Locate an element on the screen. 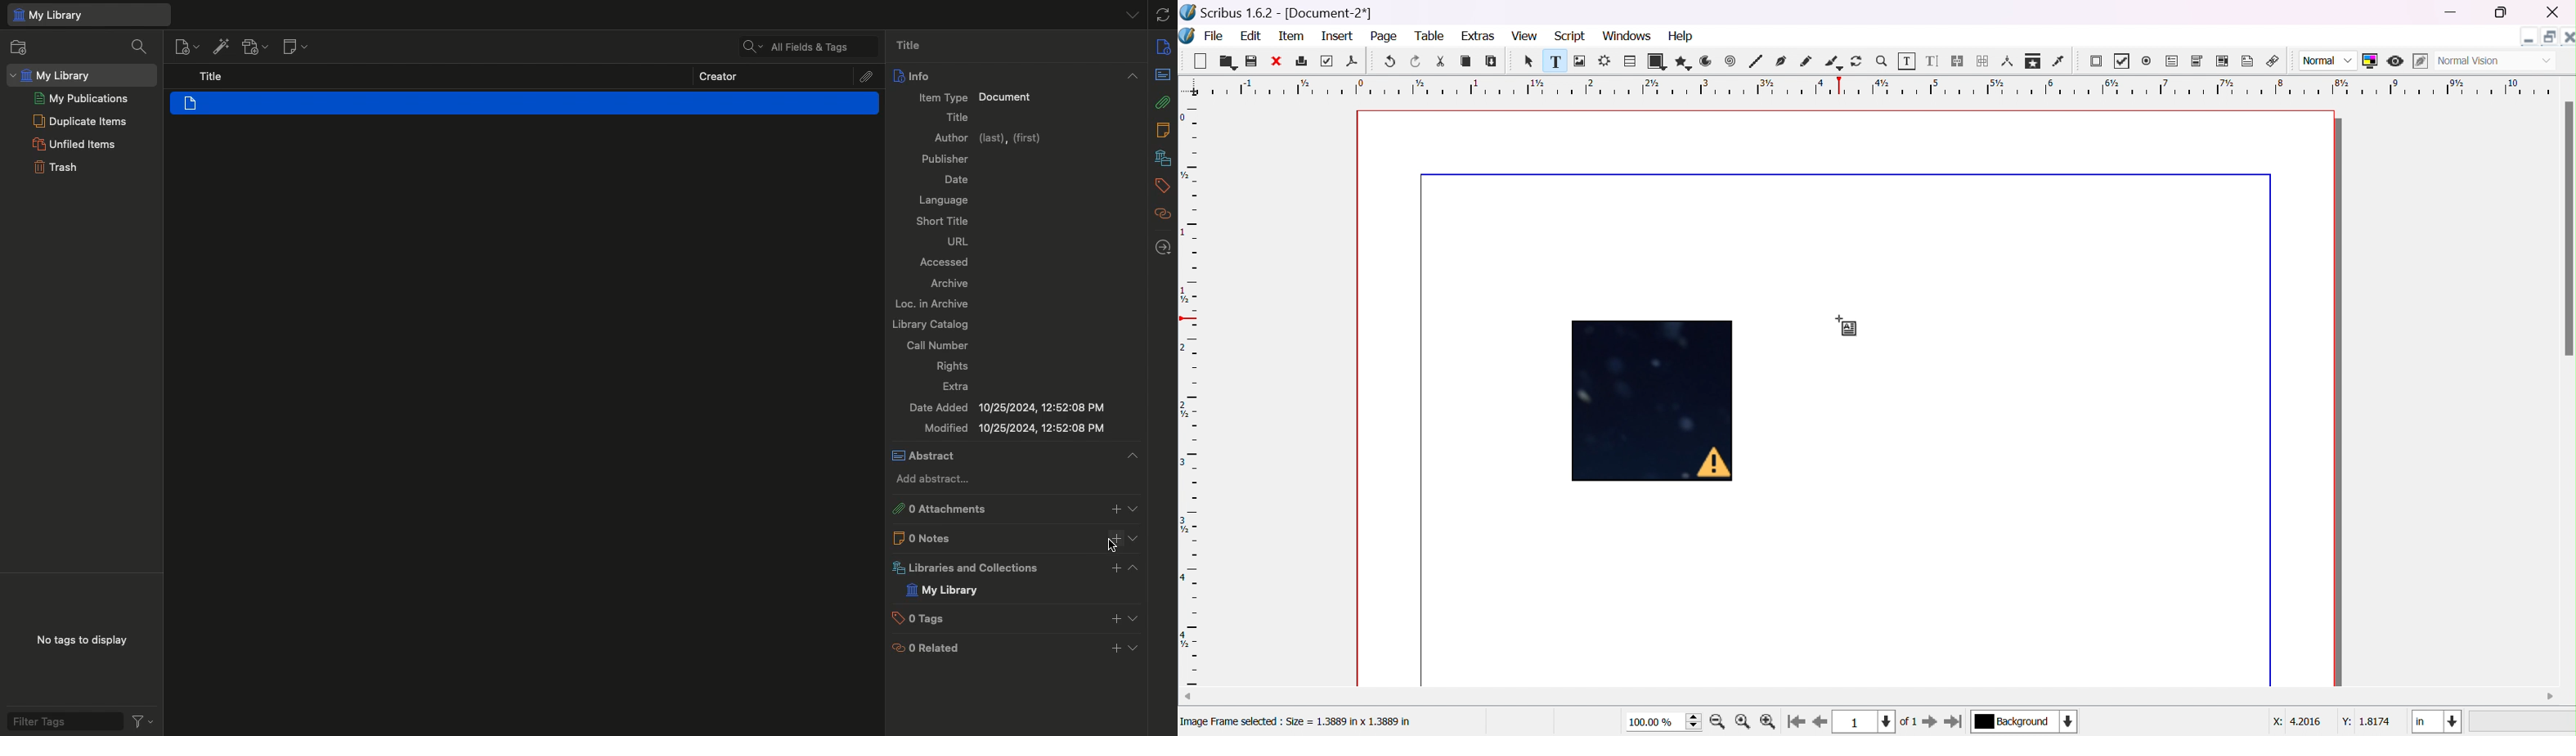  Tags is located at coordinates (1165, 186).